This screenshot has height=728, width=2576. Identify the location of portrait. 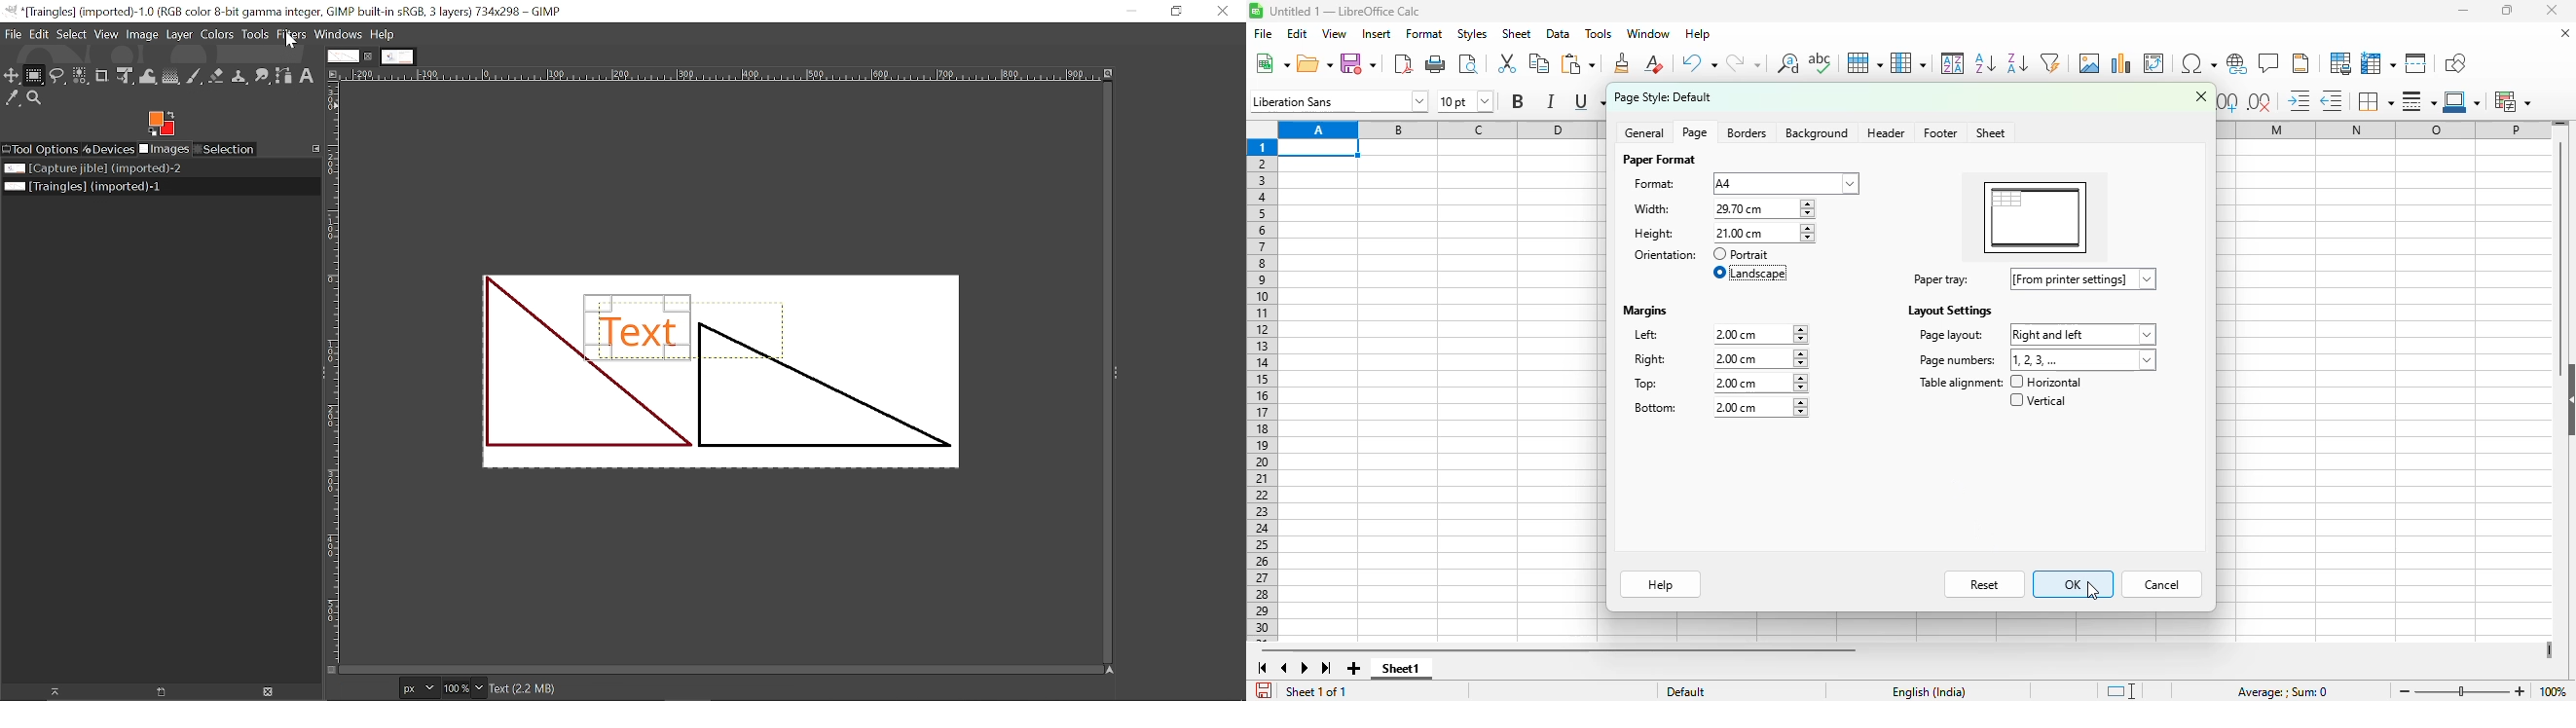
(1742, 254).